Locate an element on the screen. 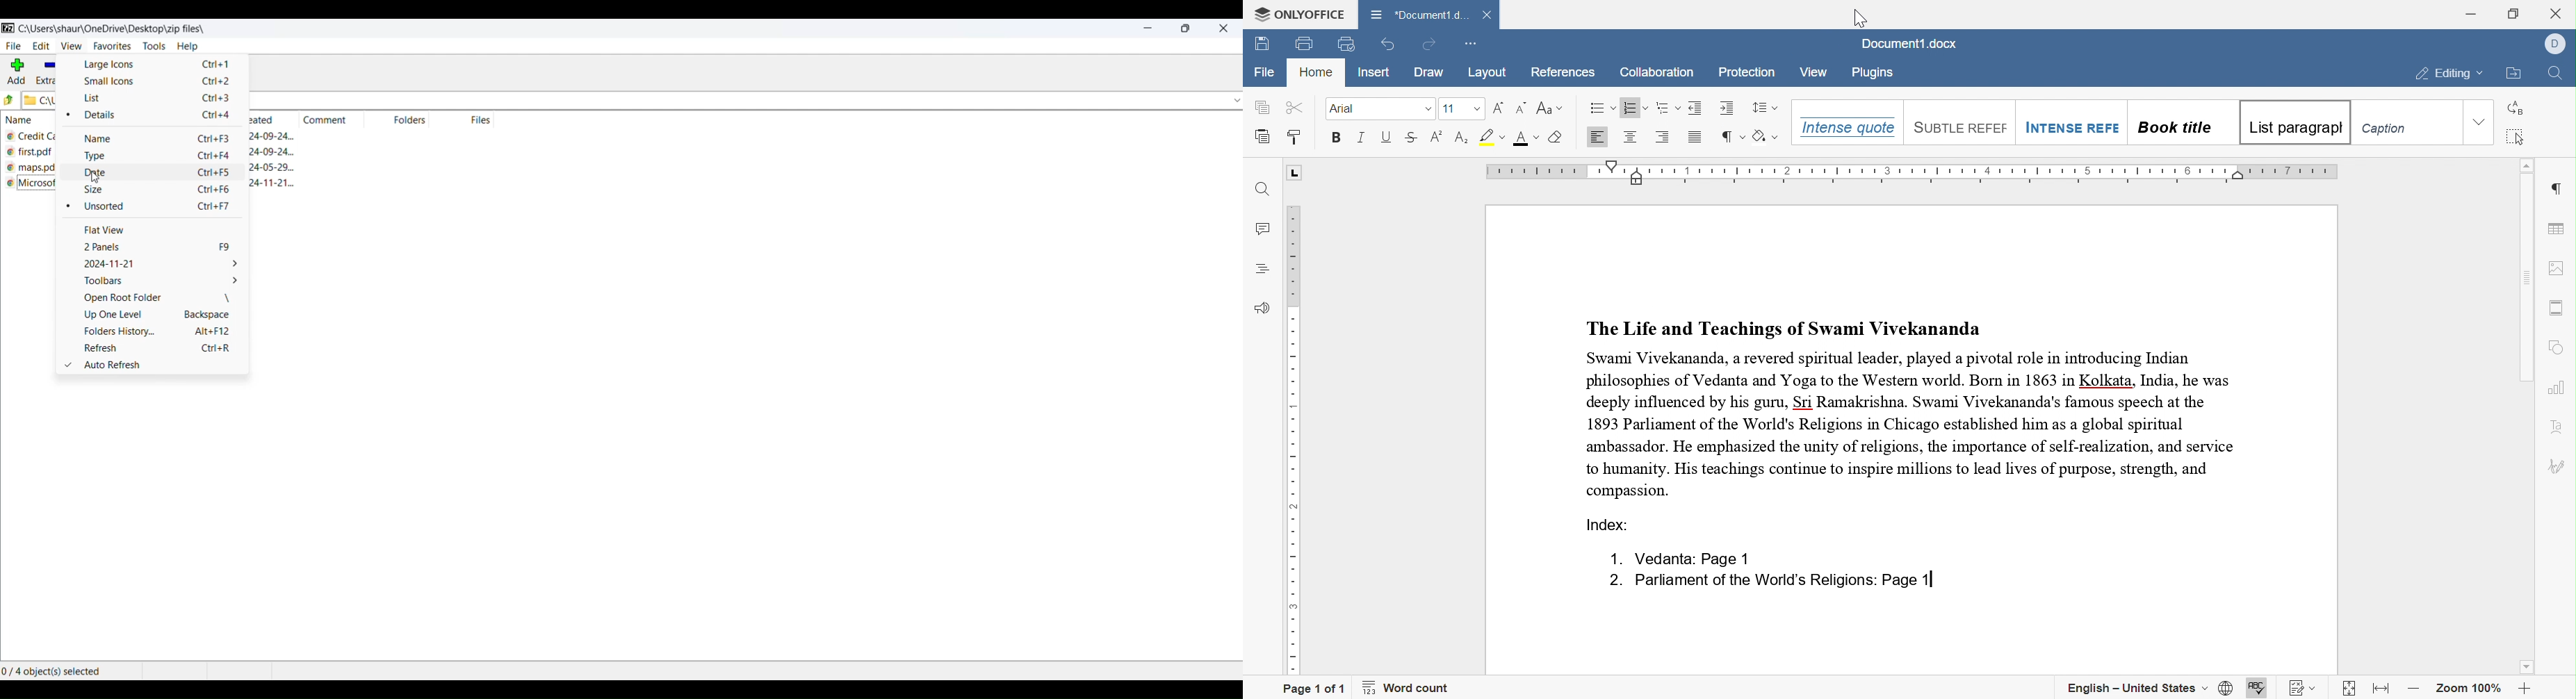 This screenshot has height=700, width=2576. decrement font size is located at coordinates (1522, 108).